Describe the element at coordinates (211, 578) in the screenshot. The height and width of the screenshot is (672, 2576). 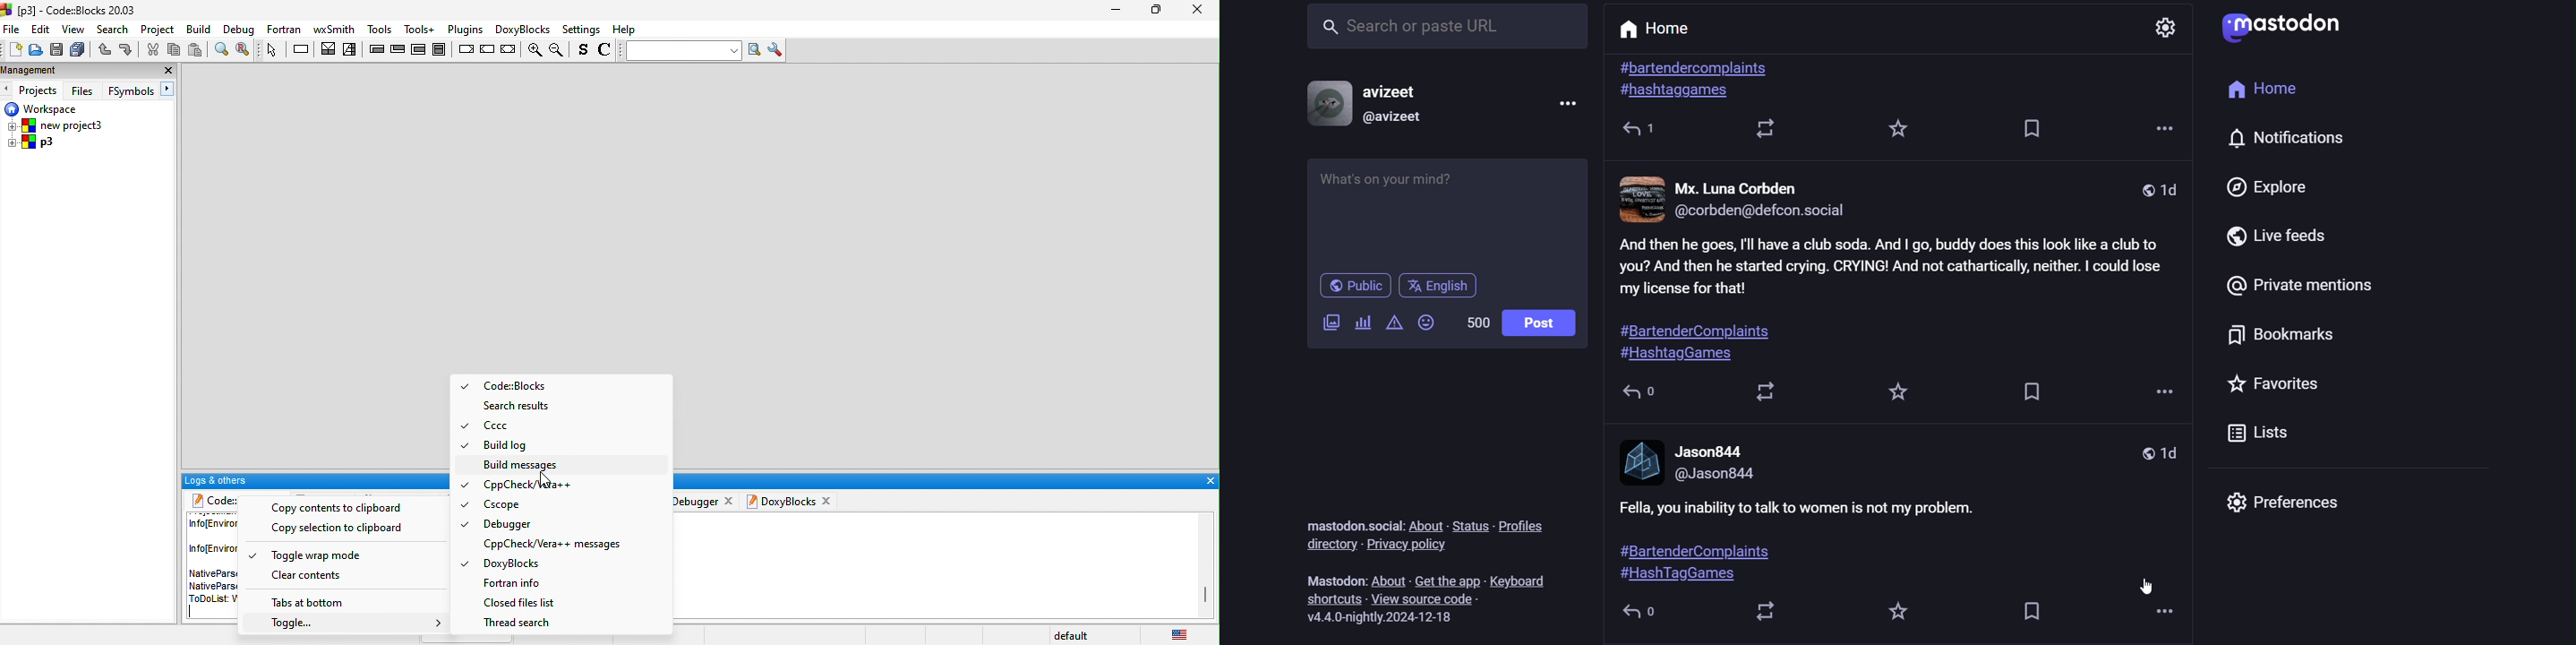
I see `native pars` at that location.